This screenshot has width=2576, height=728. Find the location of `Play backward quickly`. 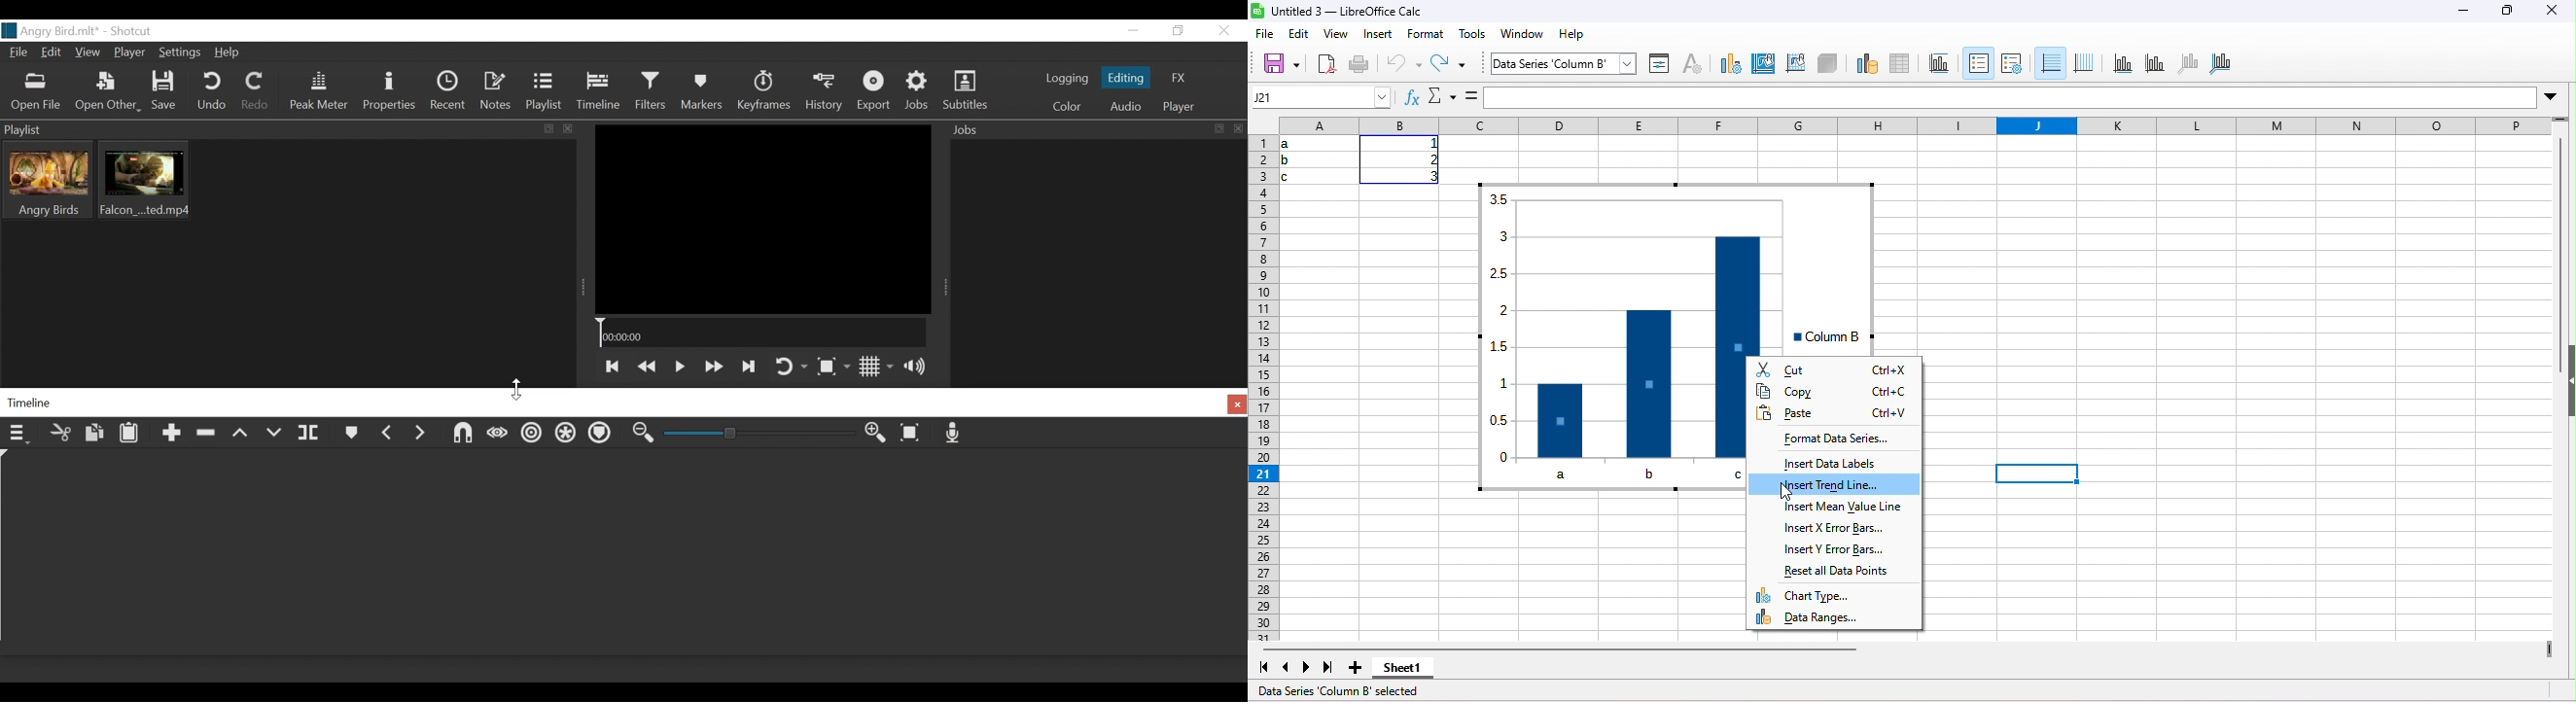

Play backward quickly is located at coordinates (646, 365).